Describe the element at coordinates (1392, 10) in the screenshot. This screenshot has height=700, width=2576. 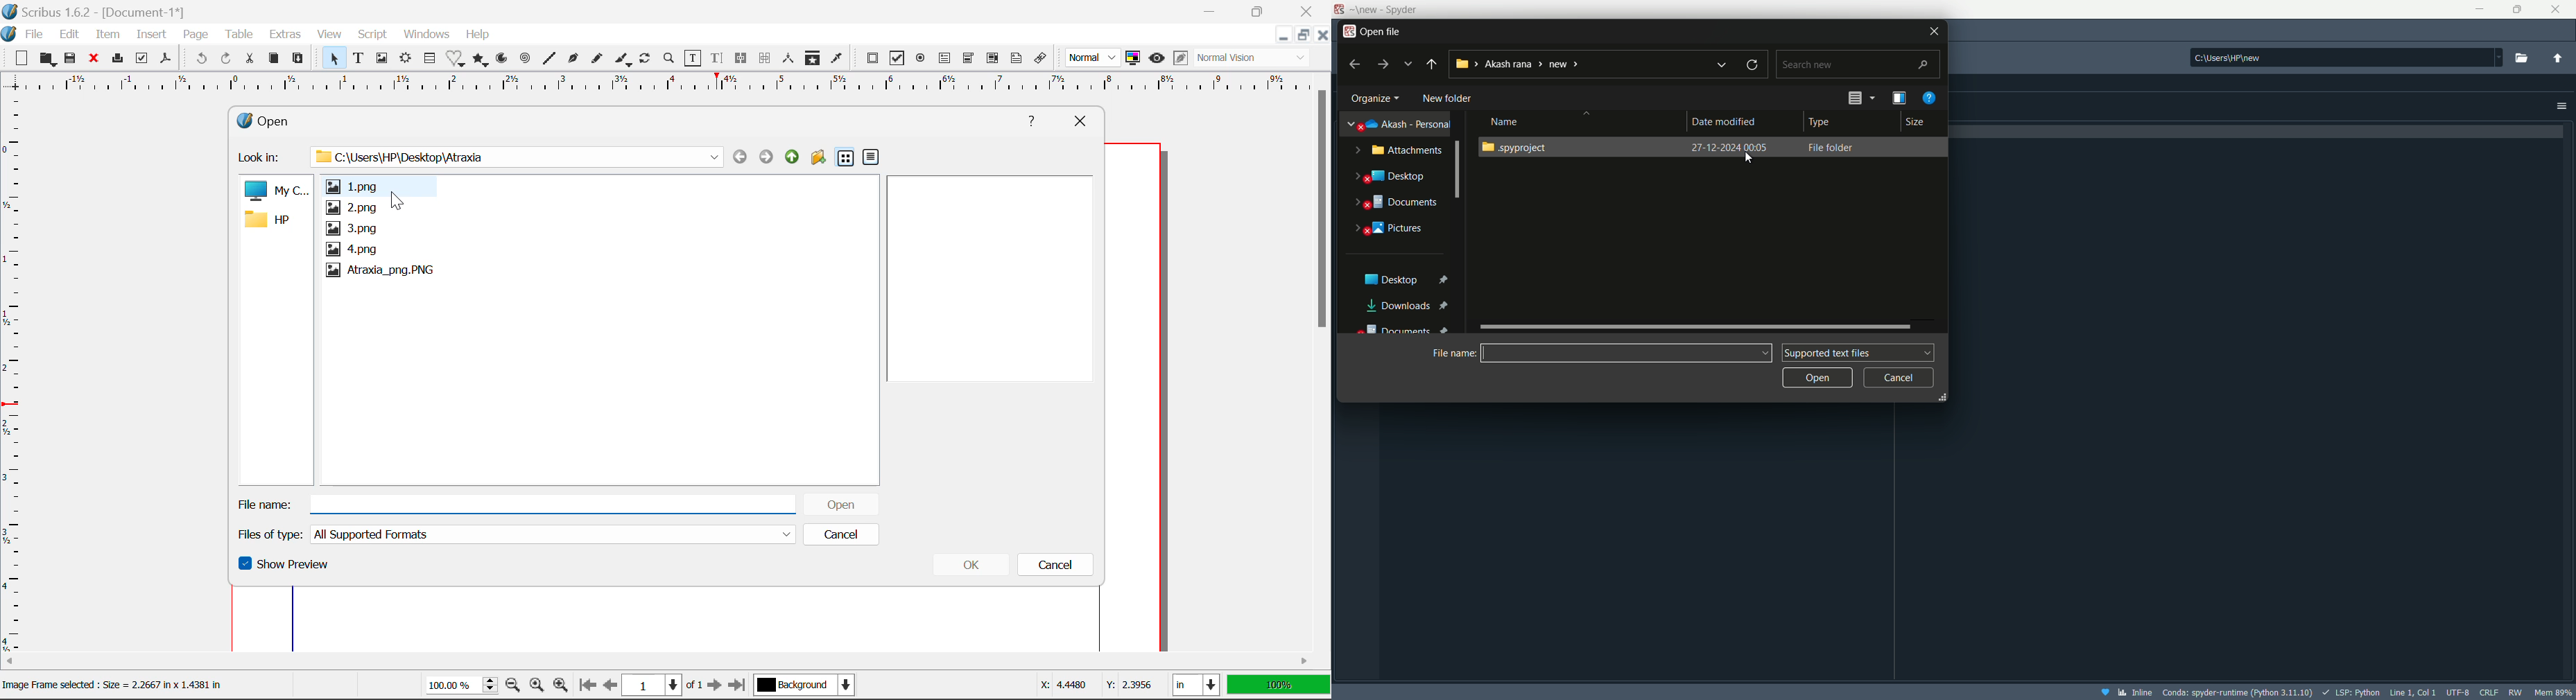
I see `Spyder` at that location.